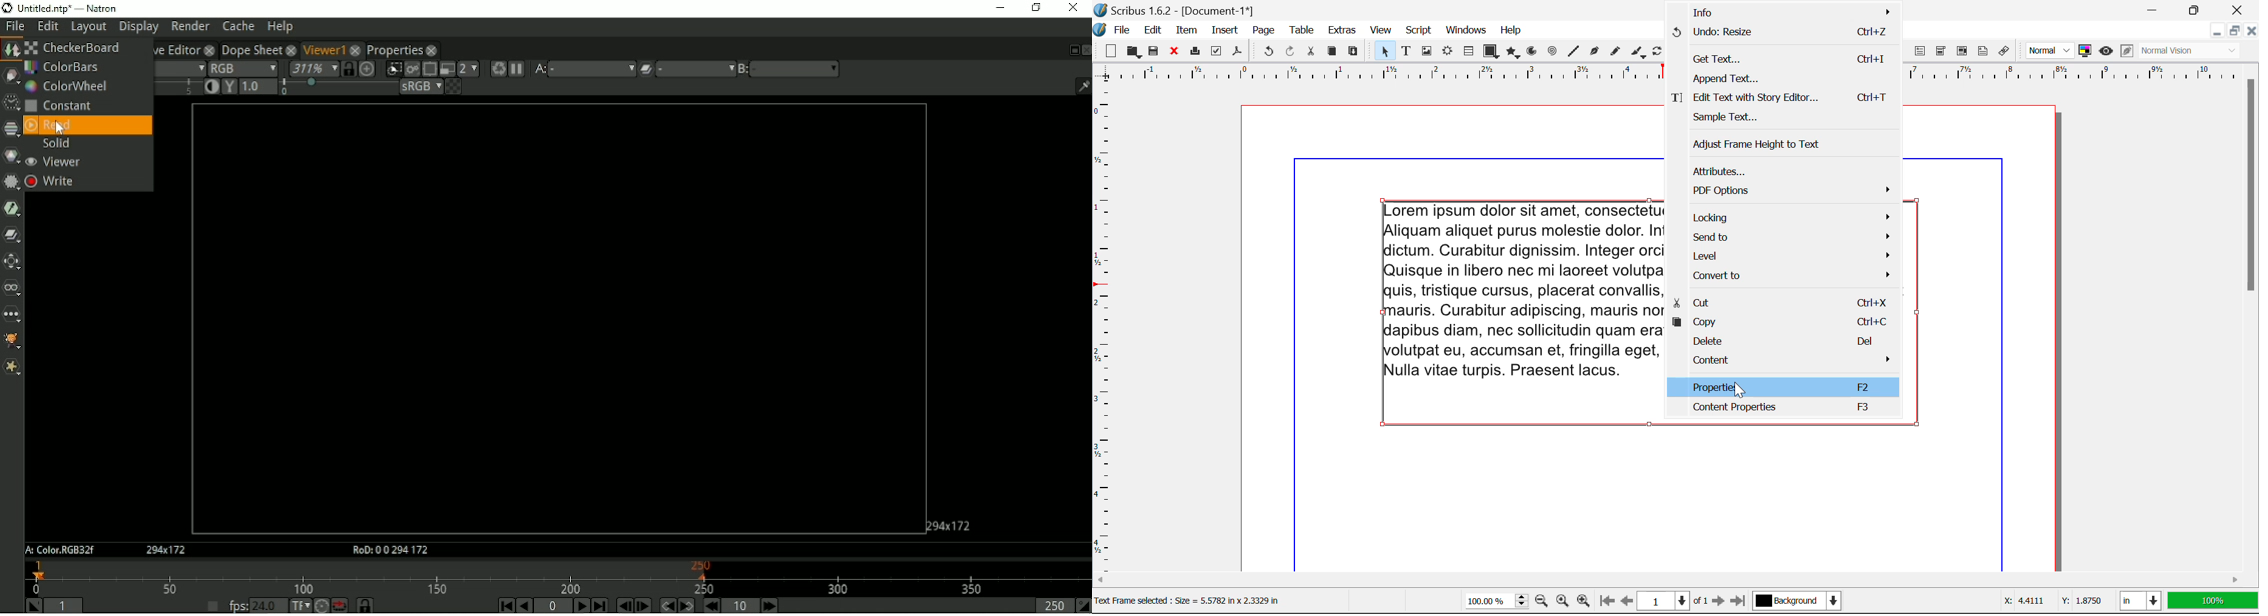  I want to click on Preview Mode, so click(2106, 51).